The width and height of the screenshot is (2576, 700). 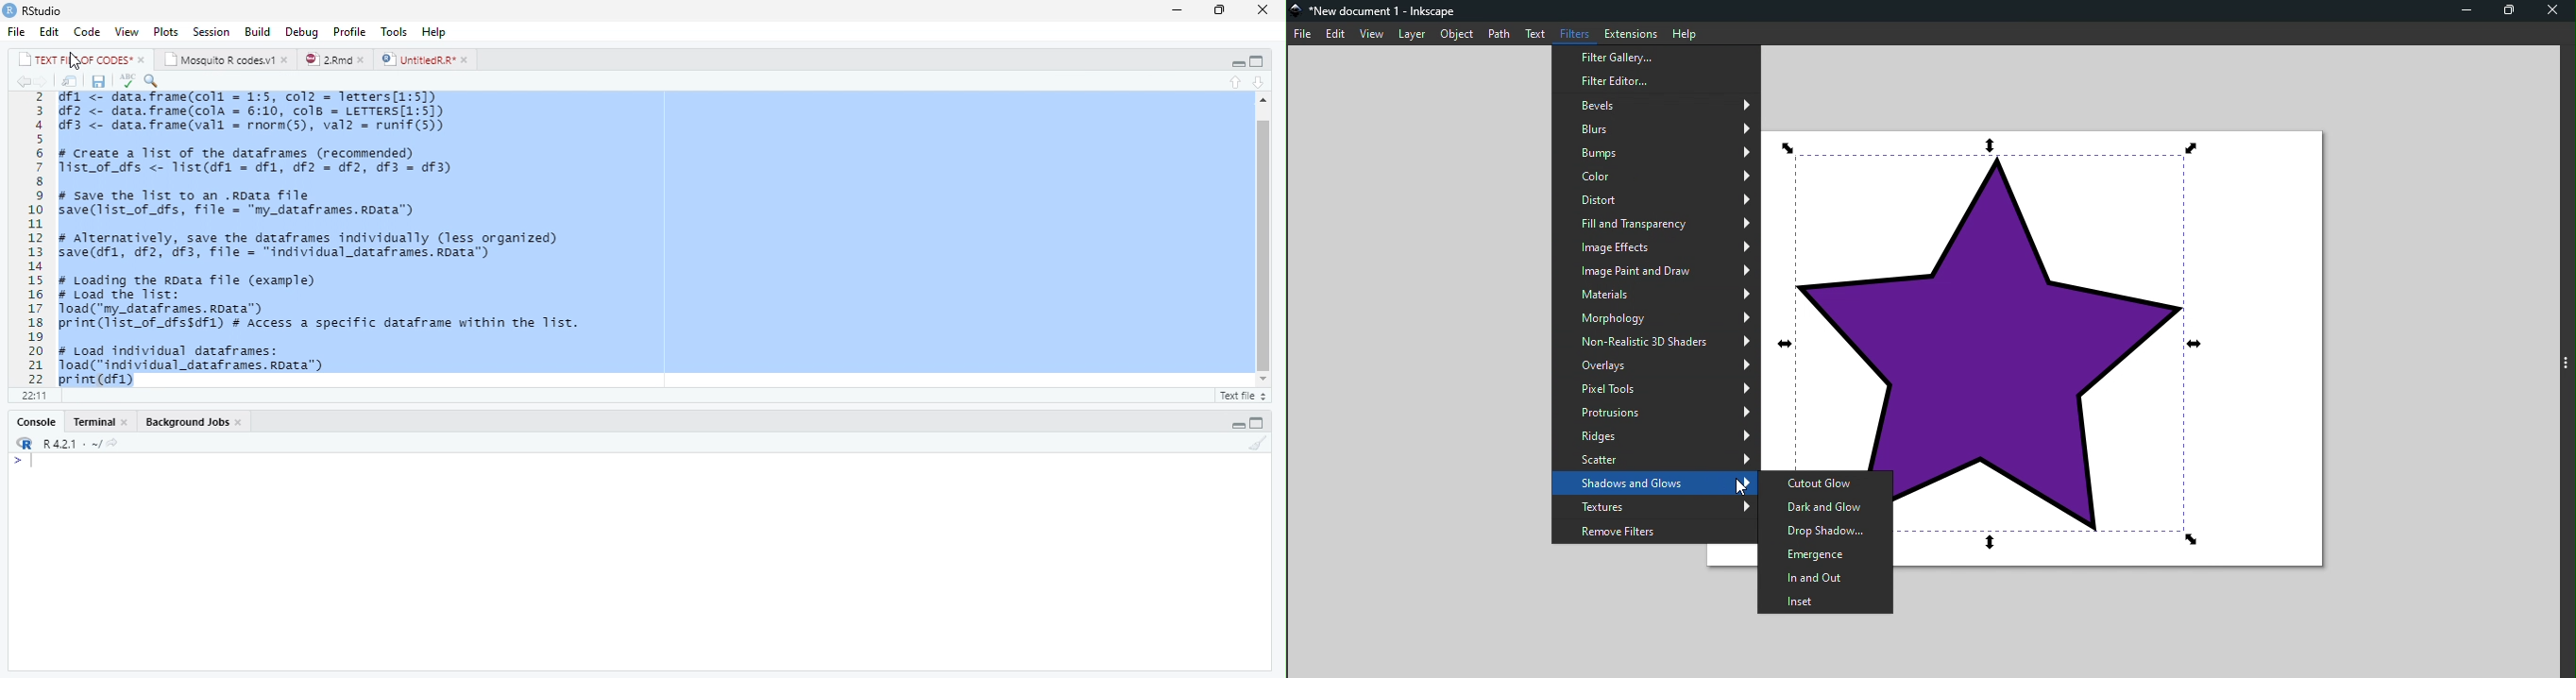 I want to click on Go to next section, so click(x=1258, y=83).